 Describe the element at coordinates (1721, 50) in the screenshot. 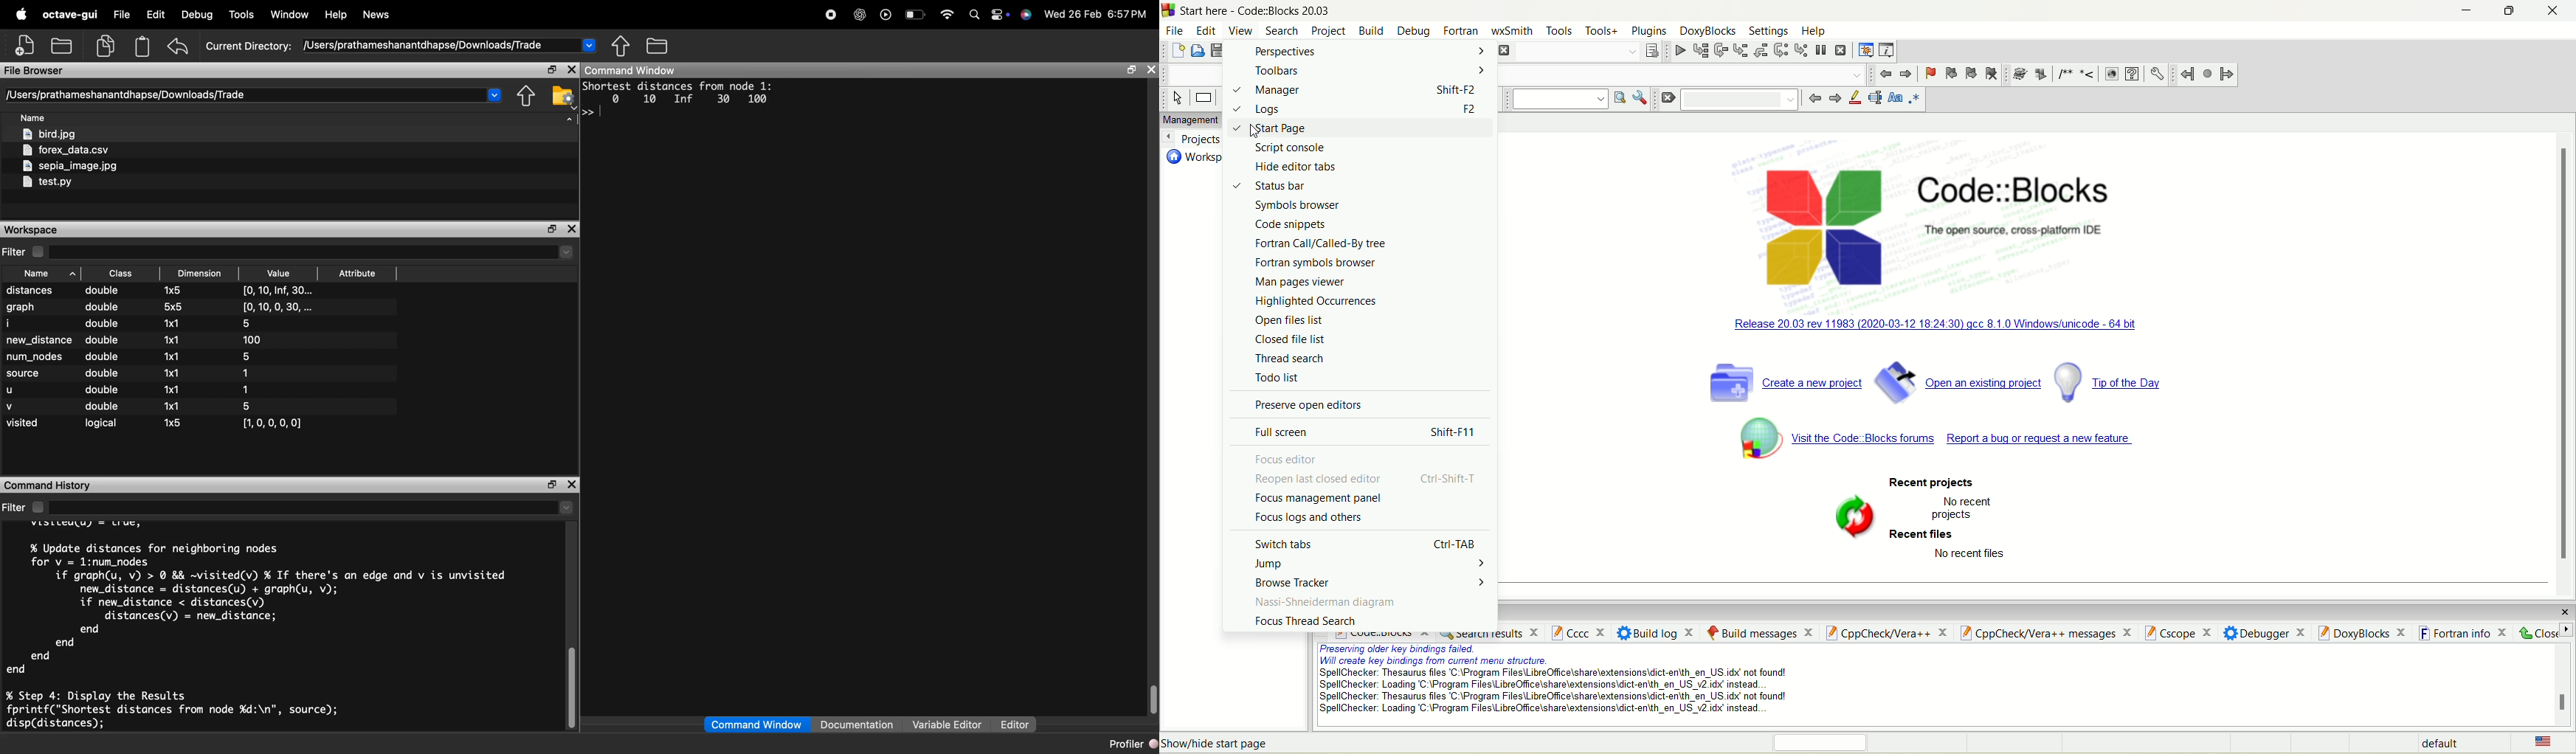

I see `next line` at that location.